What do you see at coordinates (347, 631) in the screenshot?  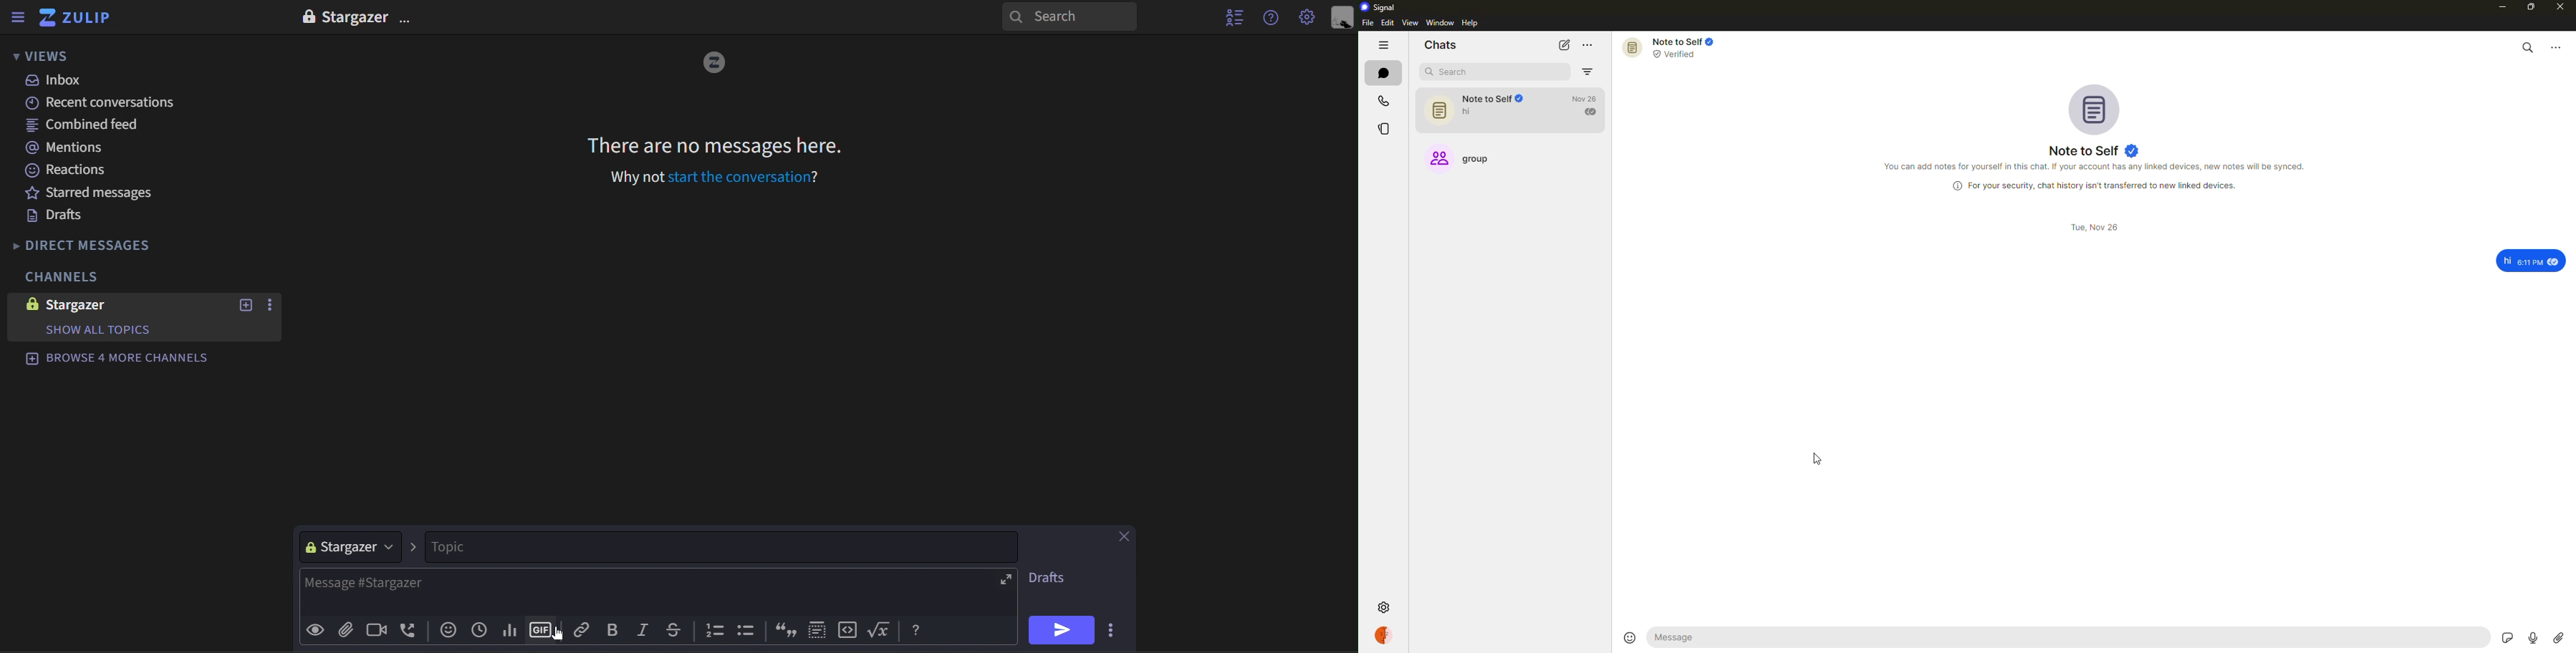 I see `add file` at bounding box center [347, 631].